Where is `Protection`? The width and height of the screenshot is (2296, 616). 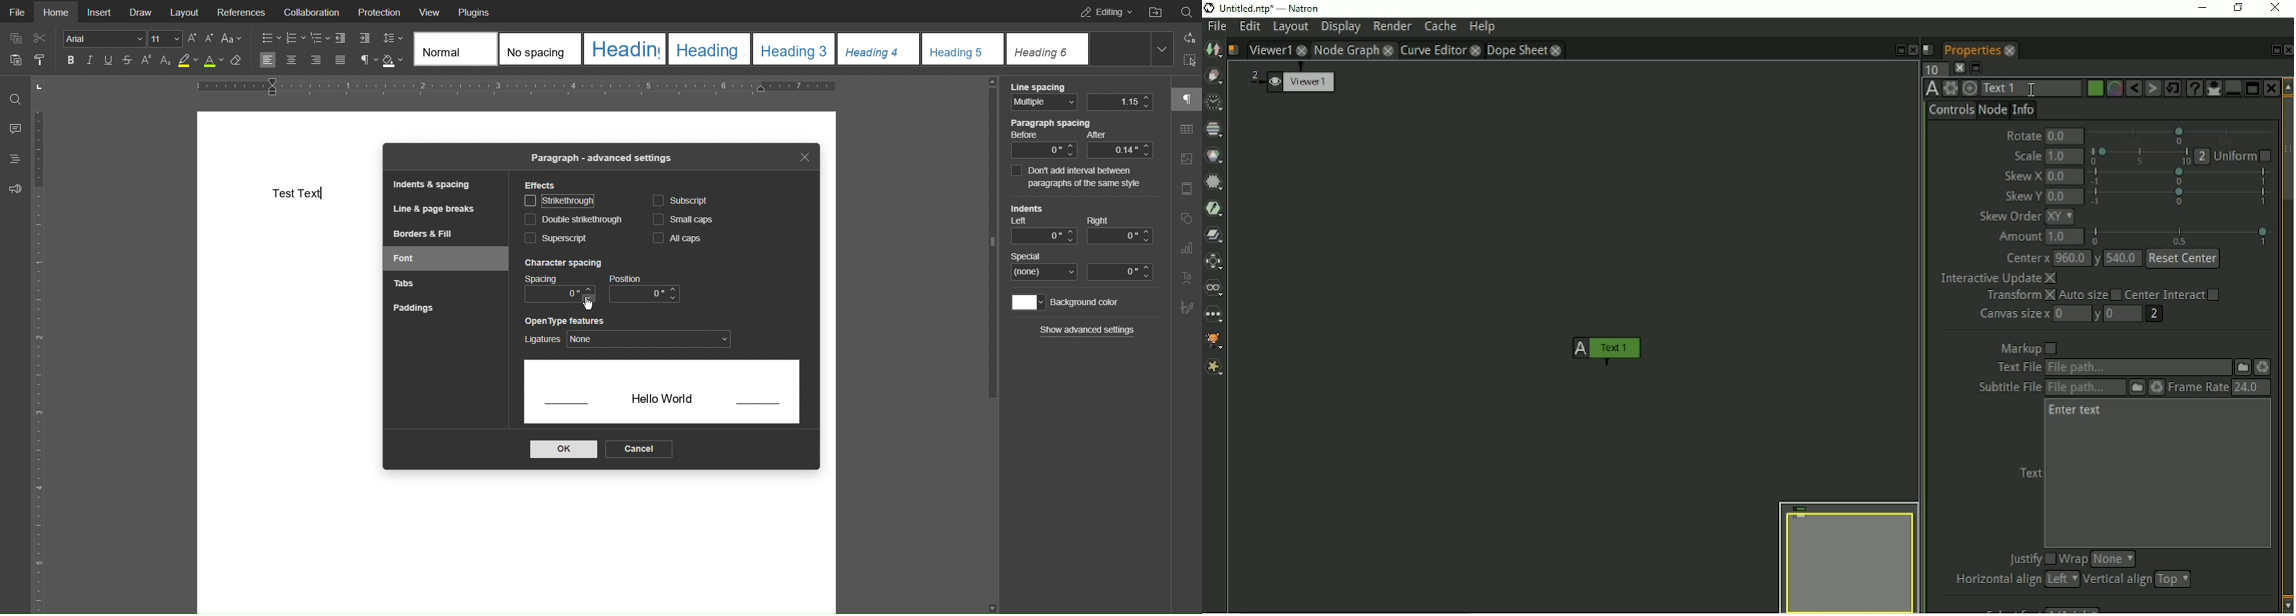
Protection is located at coordinates (380, 11).